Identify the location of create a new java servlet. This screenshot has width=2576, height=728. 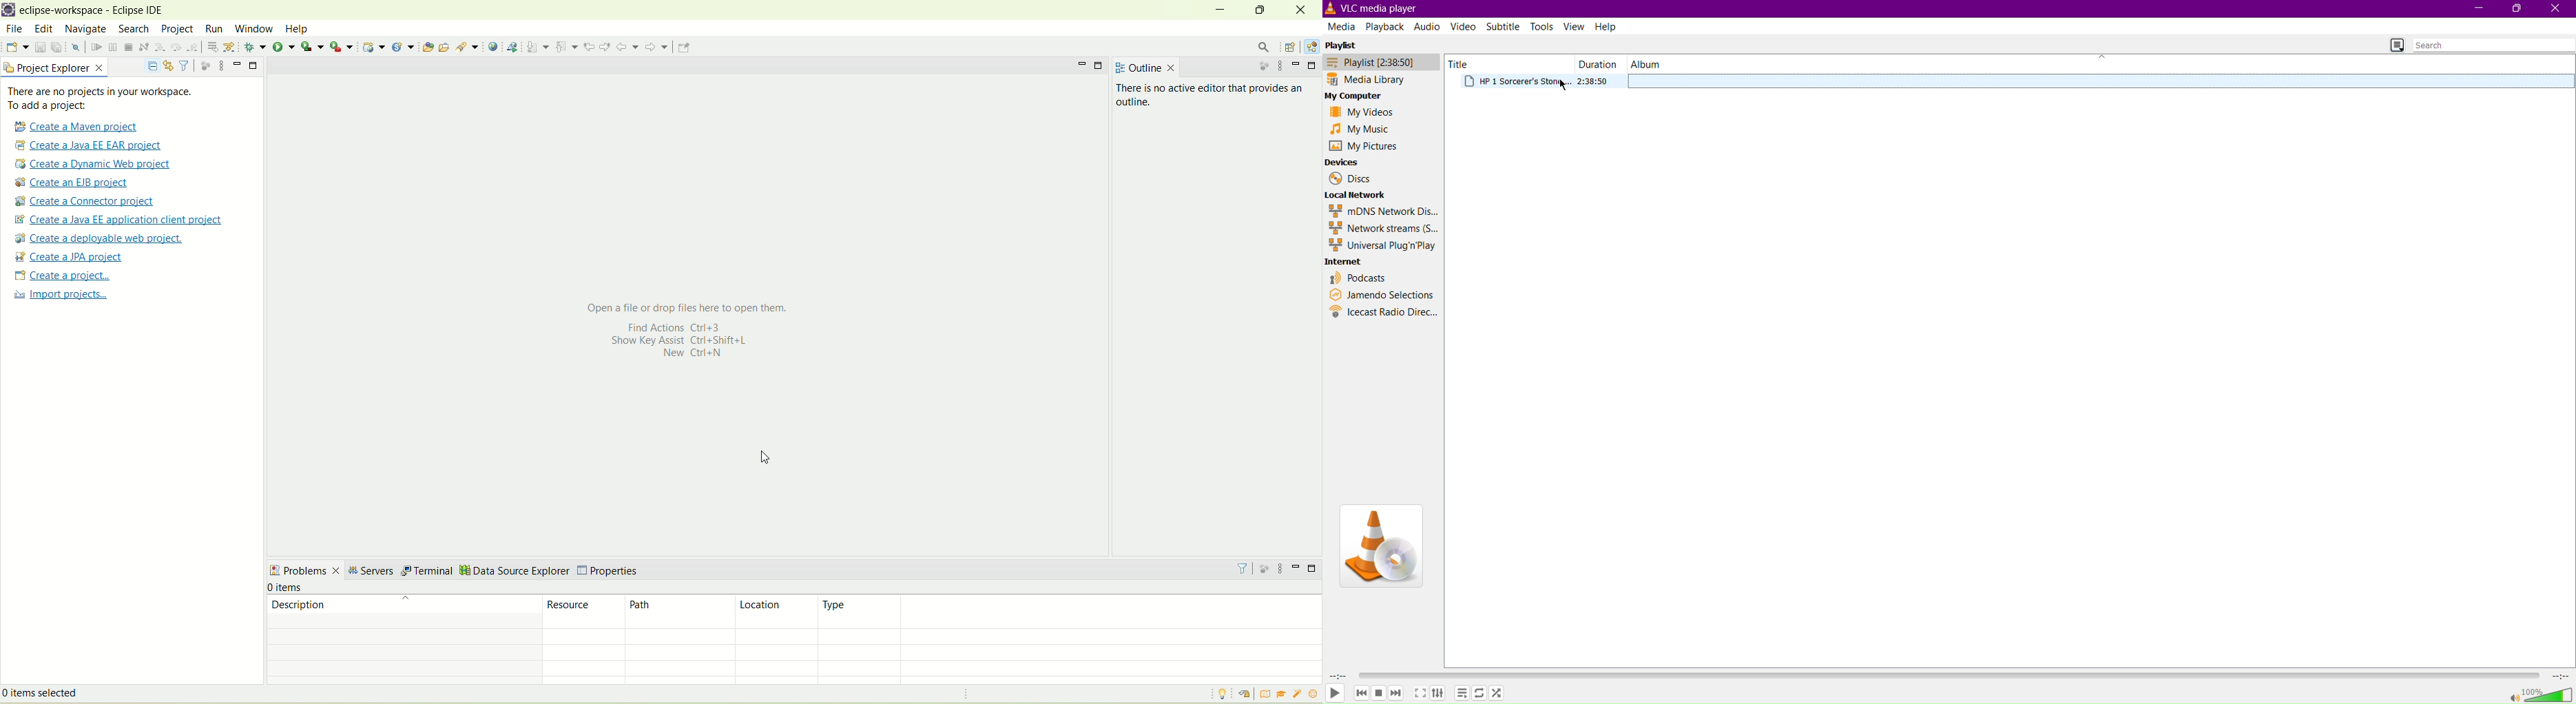
(456, 47).